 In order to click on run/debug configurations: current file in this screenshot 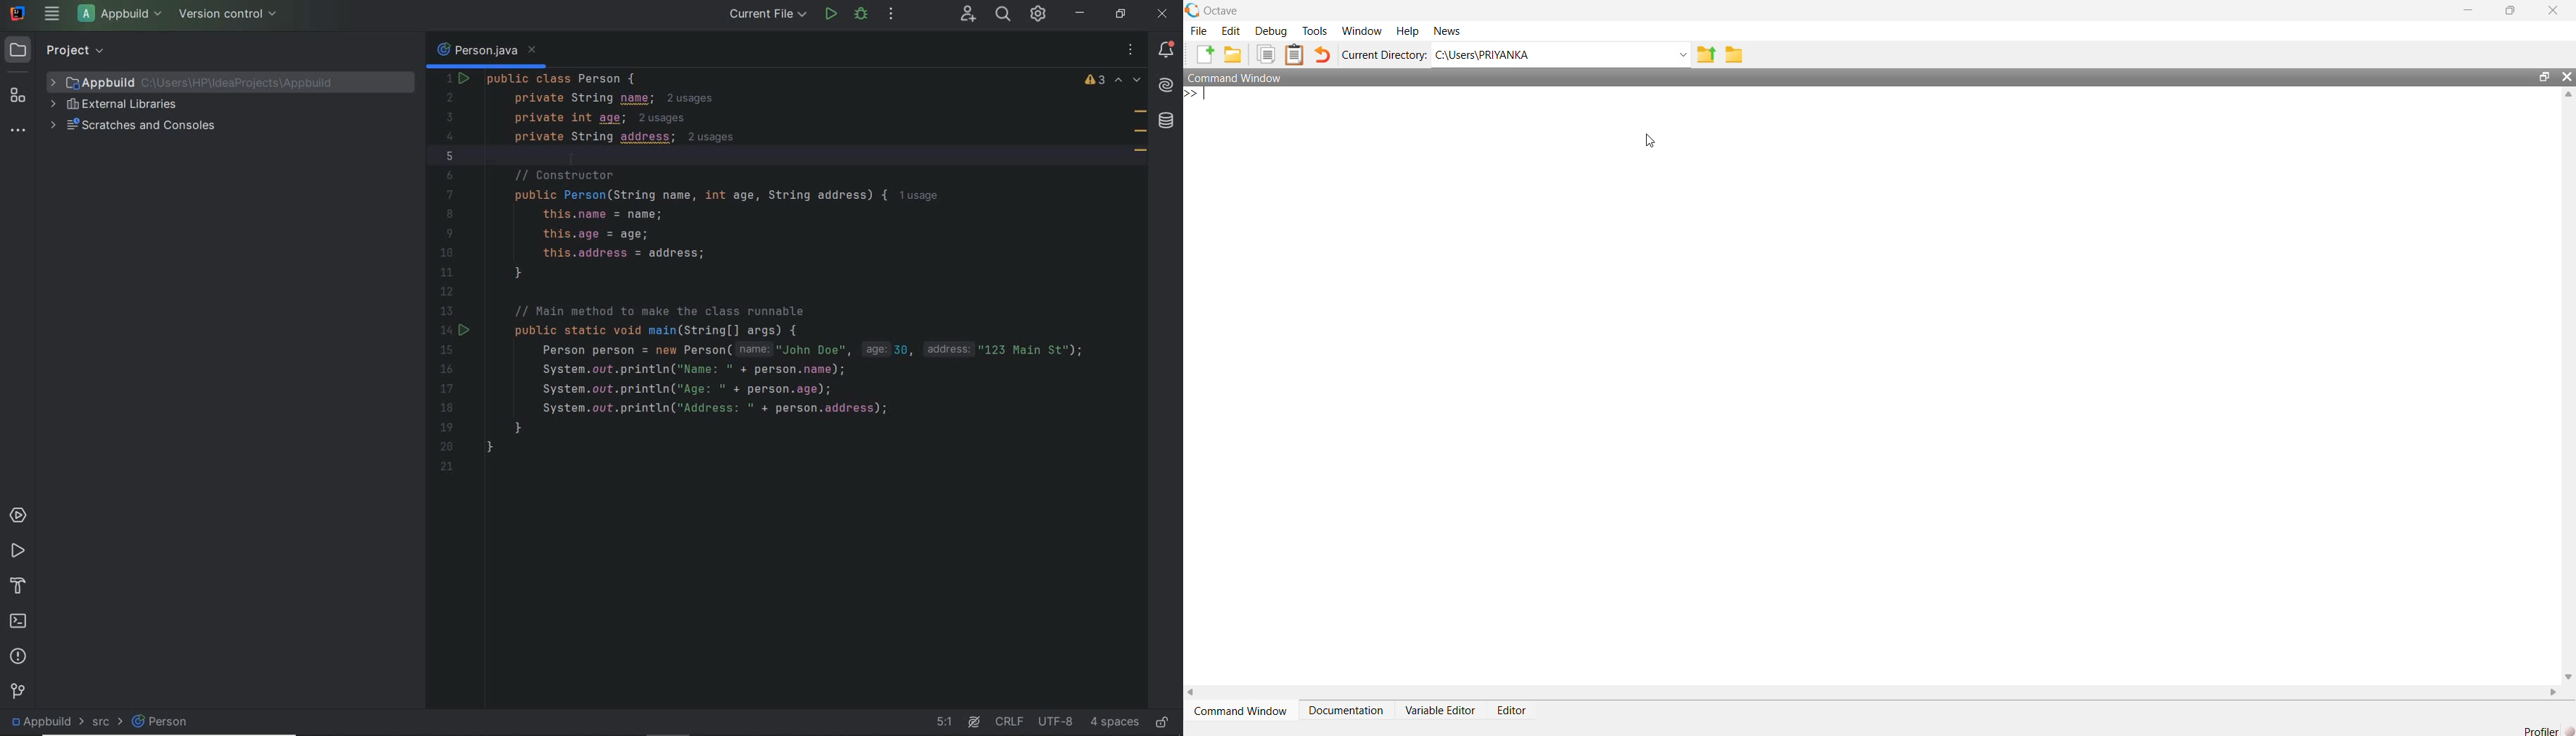, I will do `click(768, 13)`.